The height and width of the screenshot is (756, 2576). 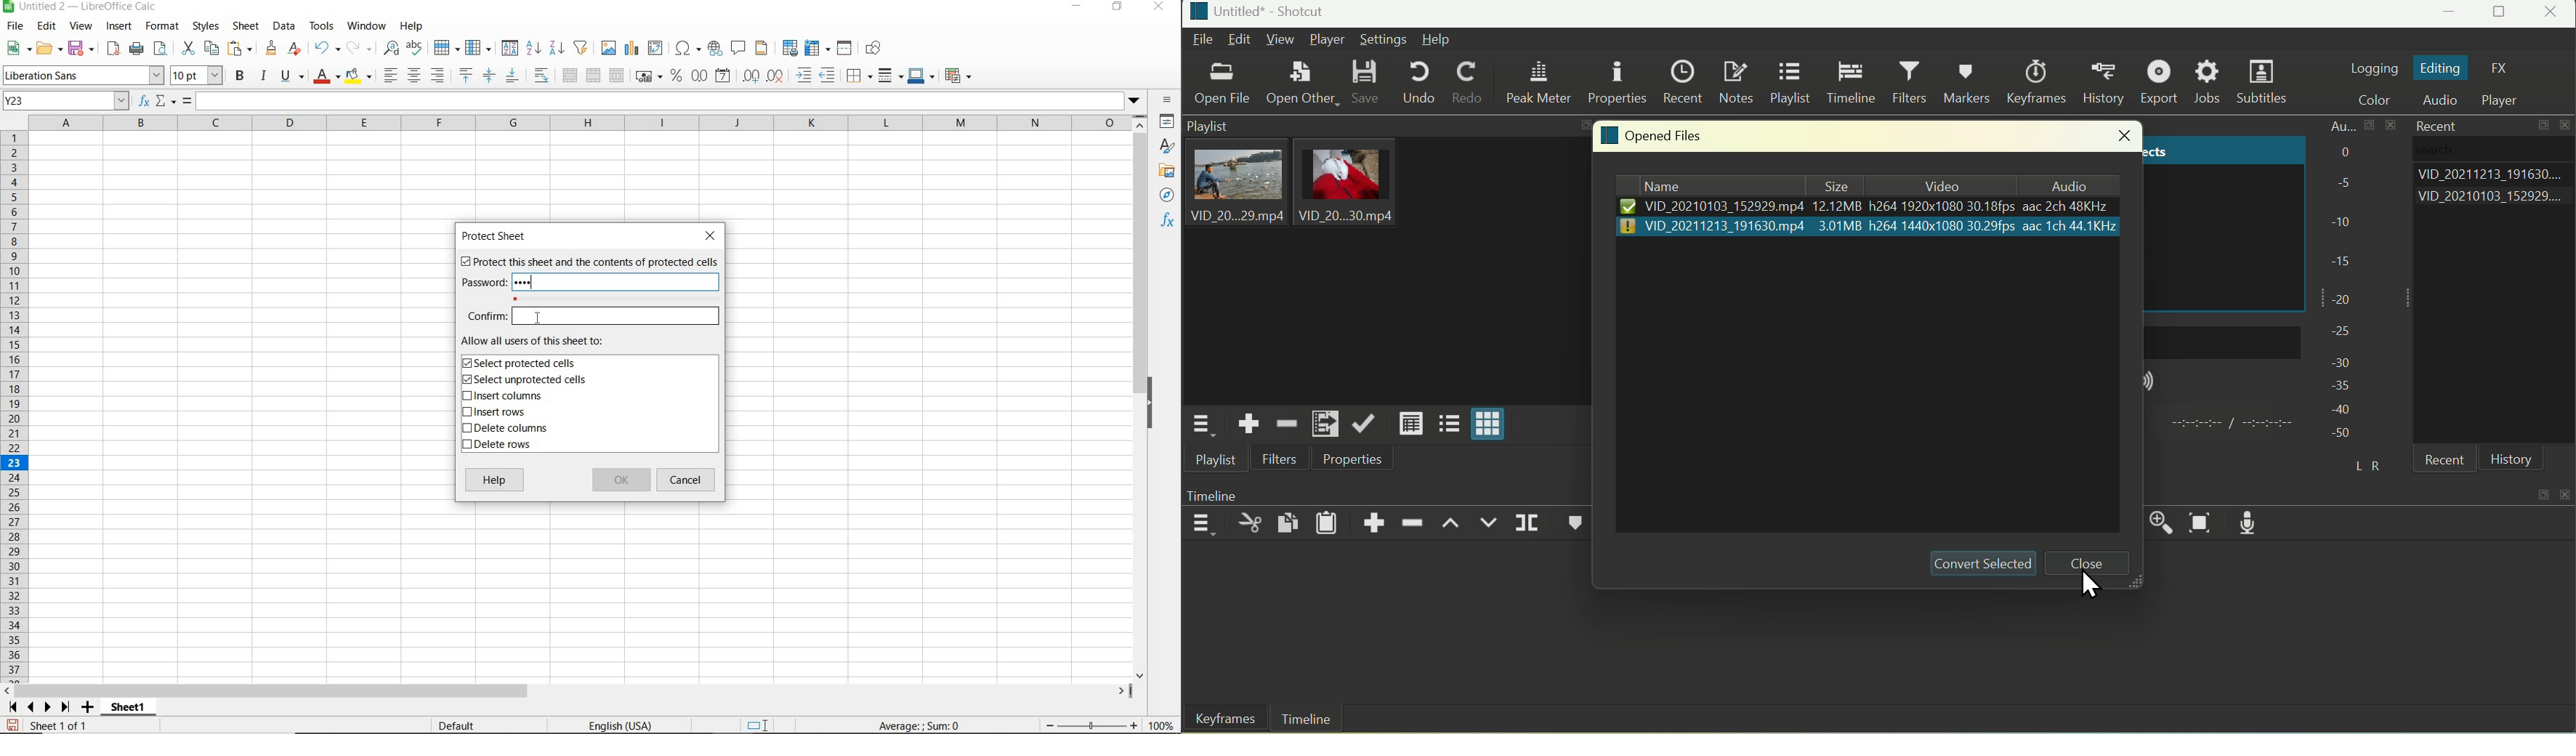 What do you see at coordinates (1351, 459) in the screenshot?
I see `Properties` at bounding box center [1351, 459].